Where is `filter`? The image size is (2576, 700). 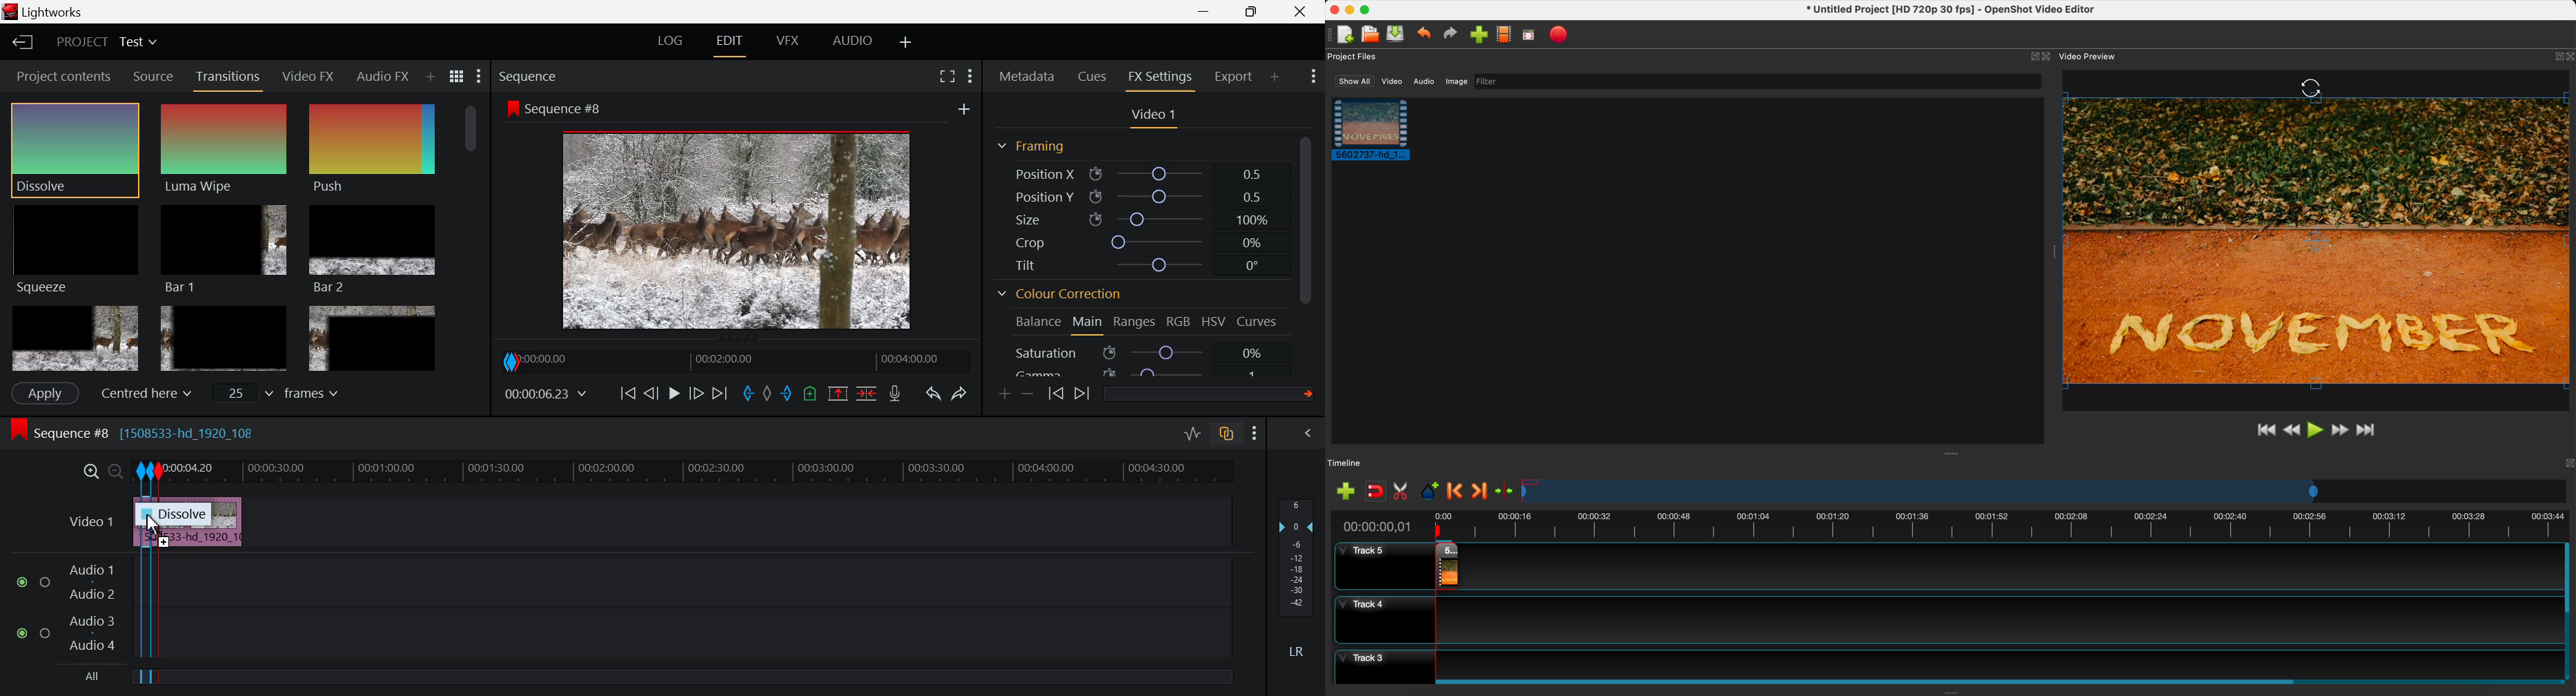 filter is located at coordinates (1757, 82).